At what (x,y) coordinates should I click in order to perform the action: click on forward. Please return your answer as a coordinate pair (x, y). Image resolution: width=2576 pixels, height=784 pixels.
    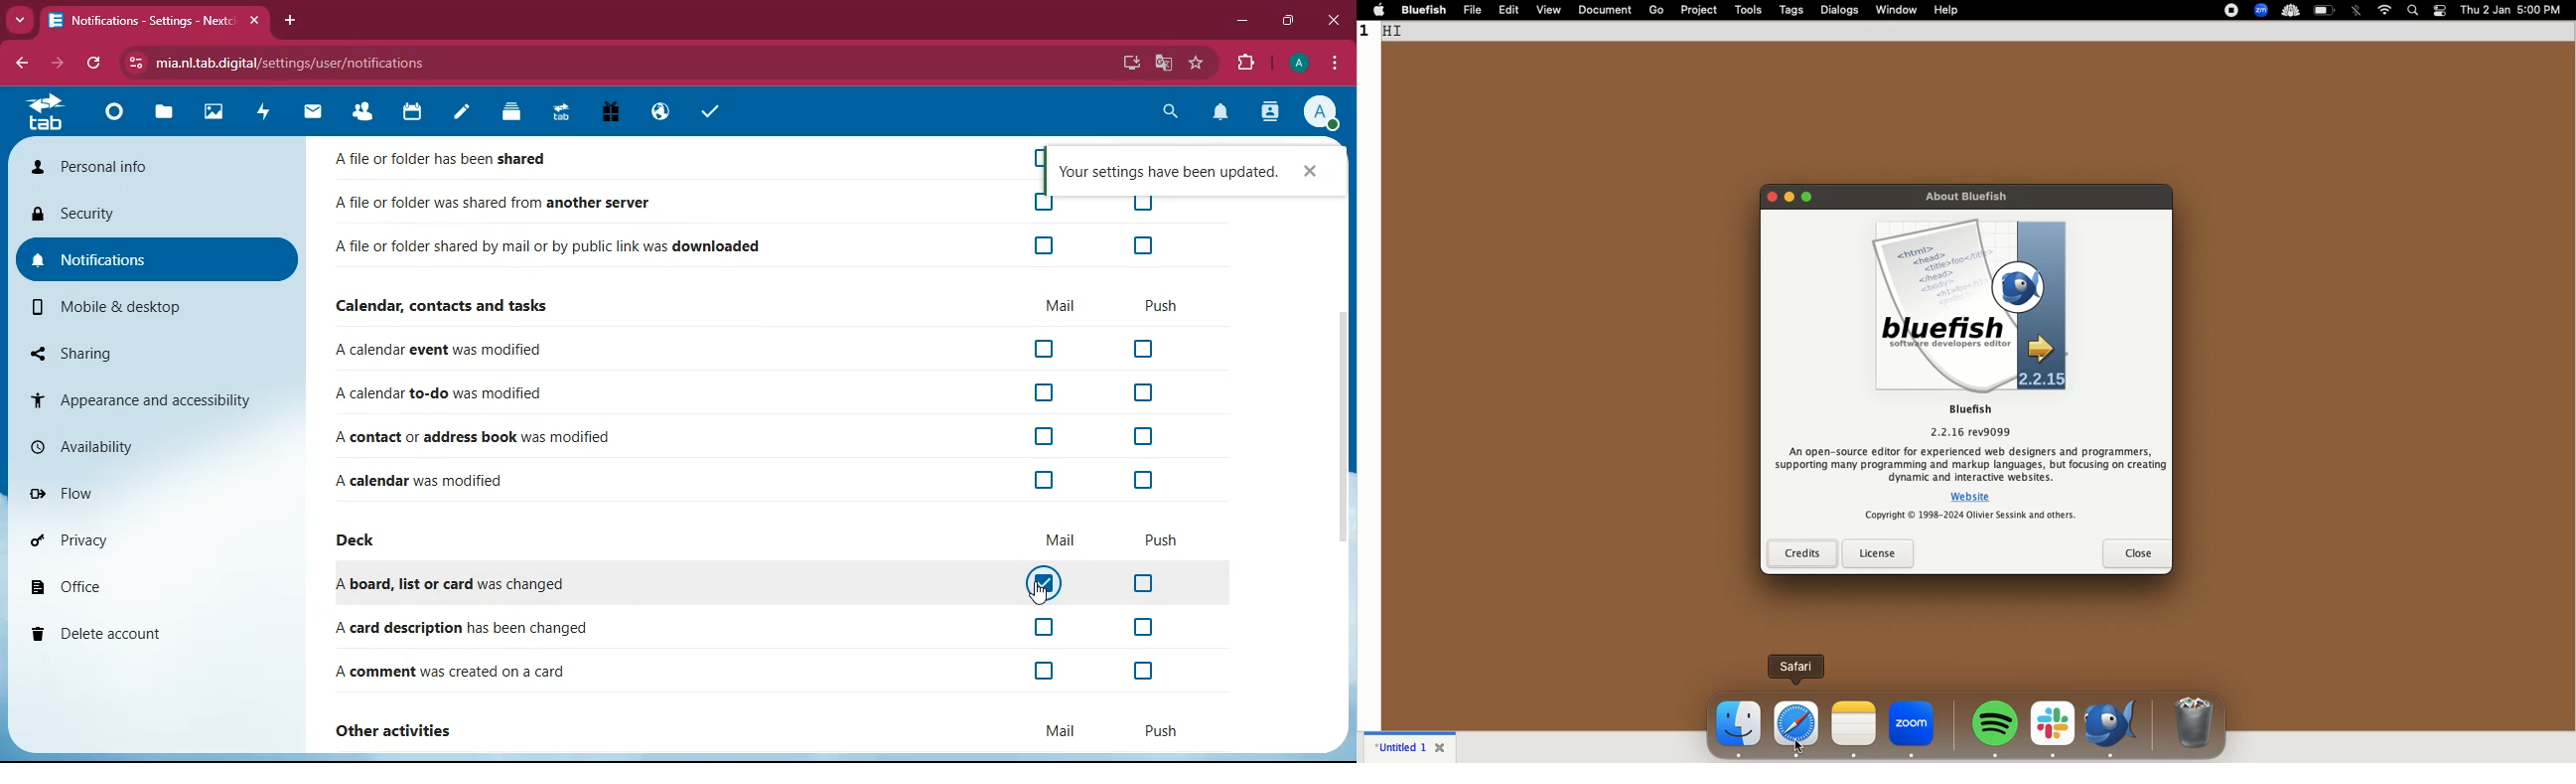
    Looking at the image, I should click on (55, 64).